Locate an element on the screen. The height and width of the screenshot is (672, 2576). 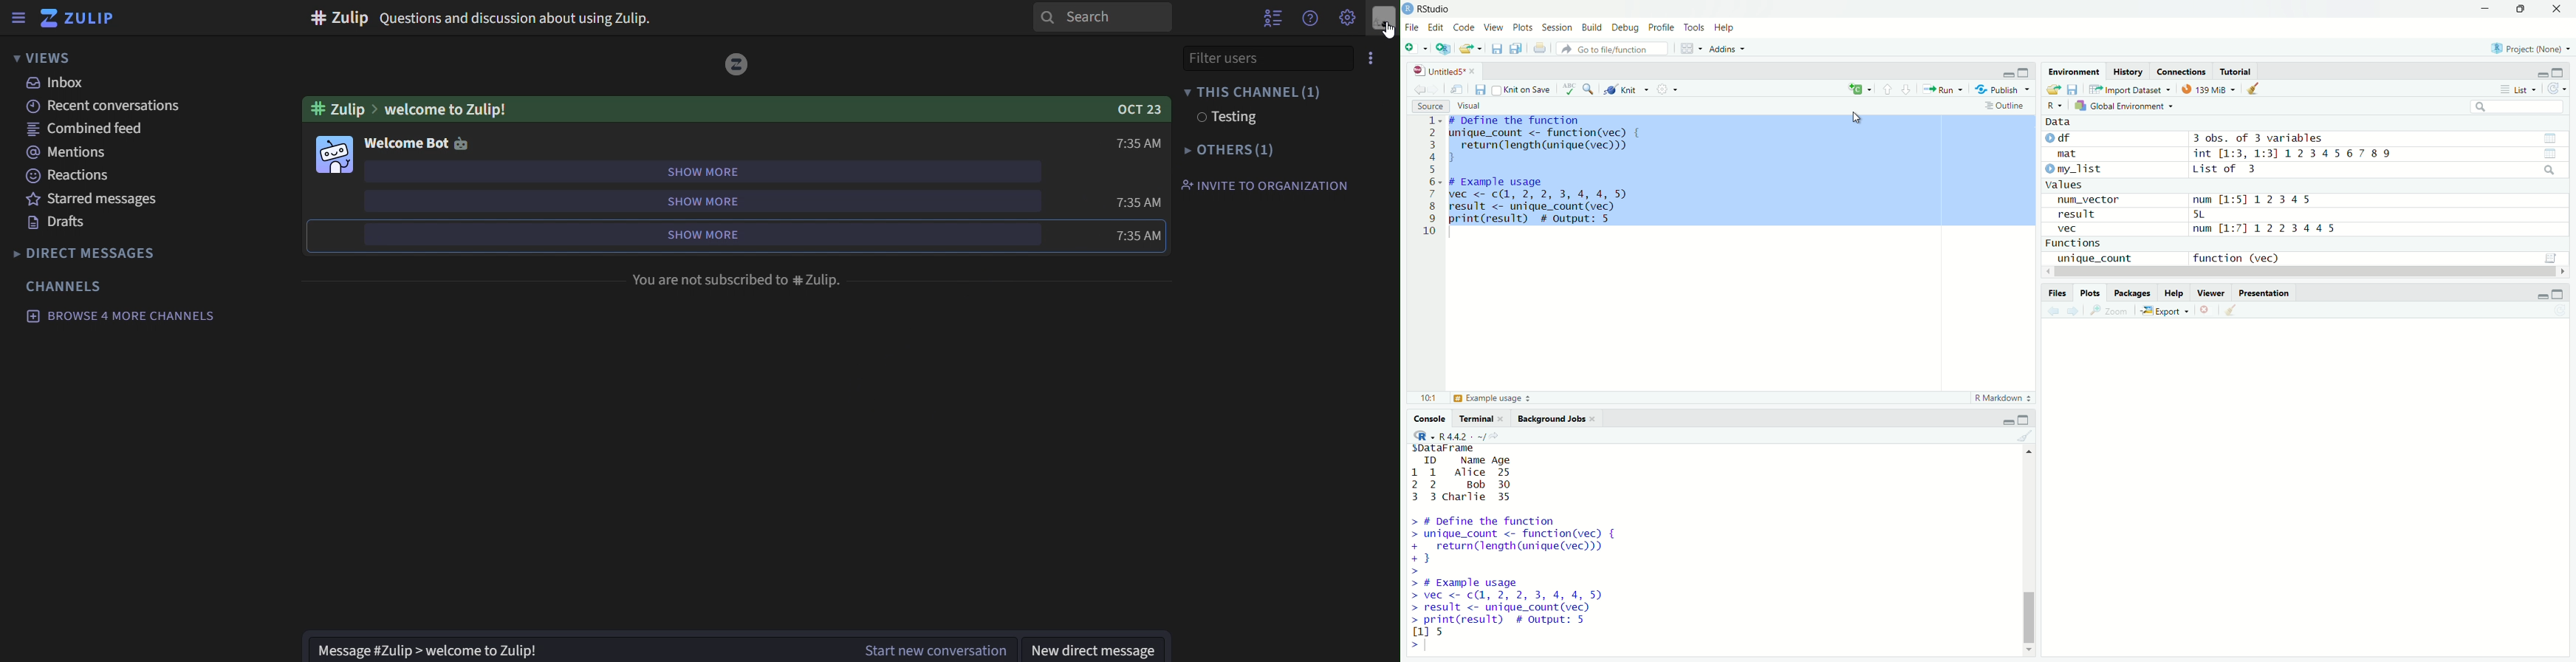
search bar is located at coordinates (2519, 106).